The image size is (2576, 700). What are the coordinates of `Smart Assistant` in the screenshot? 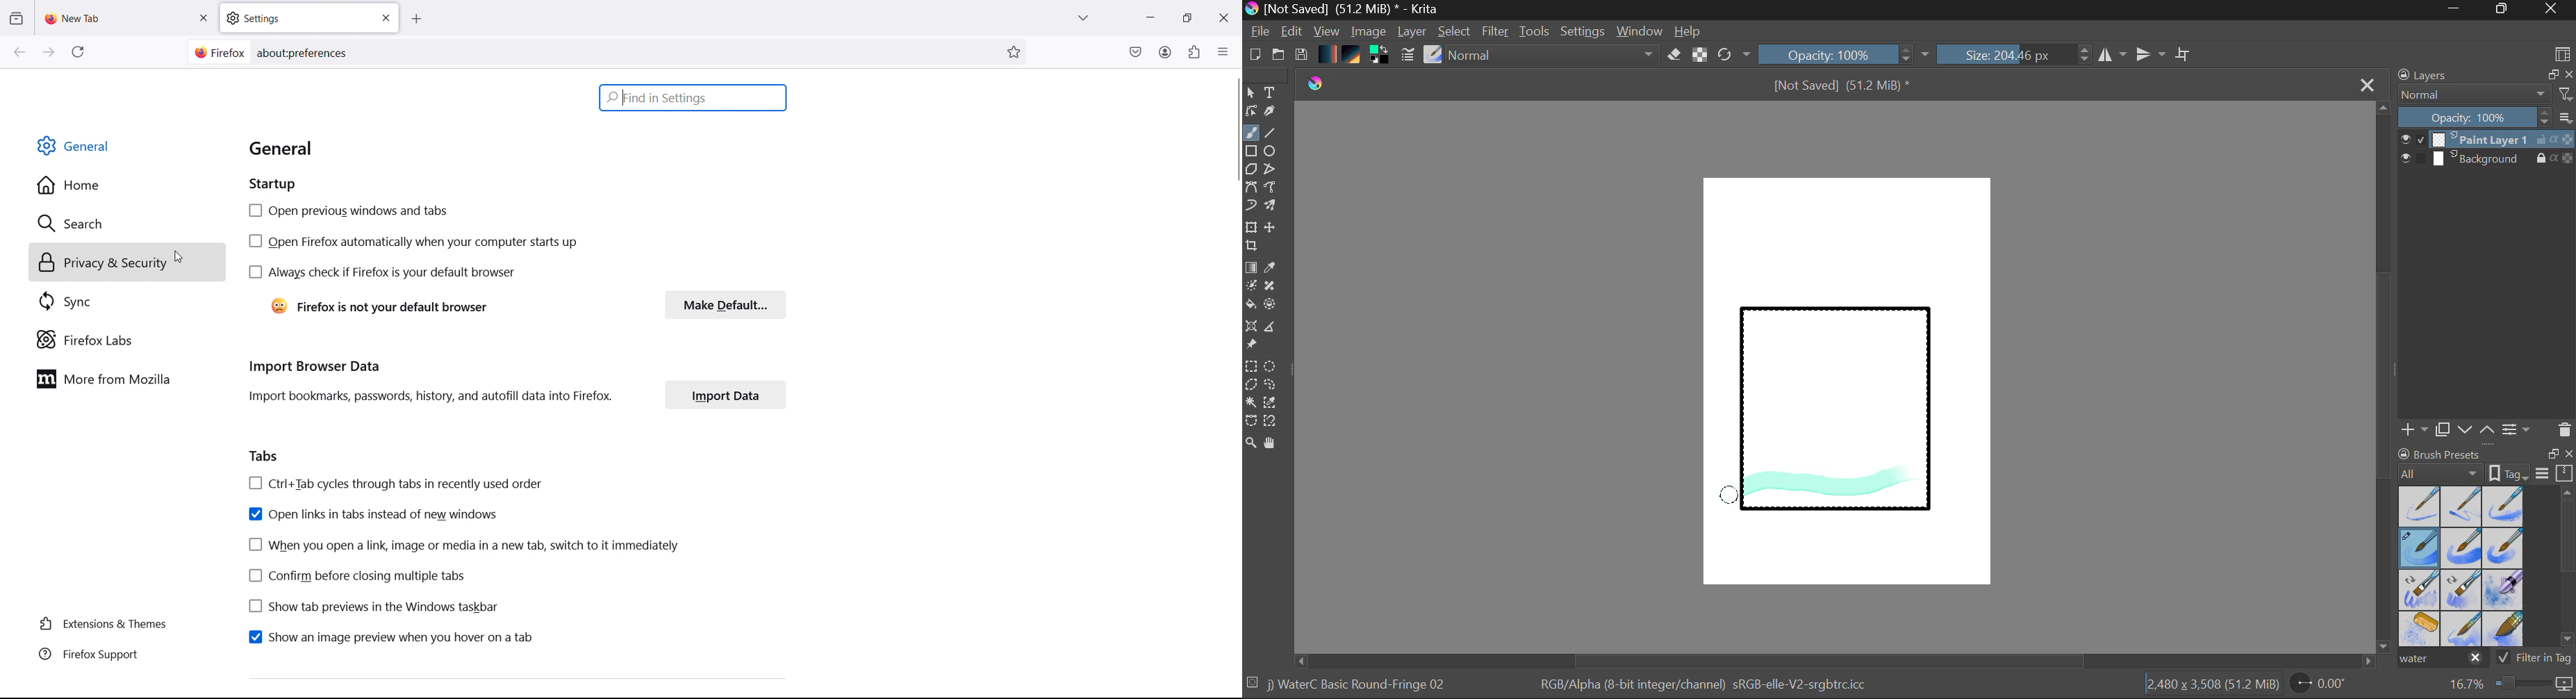 It's located at (1250, 328).